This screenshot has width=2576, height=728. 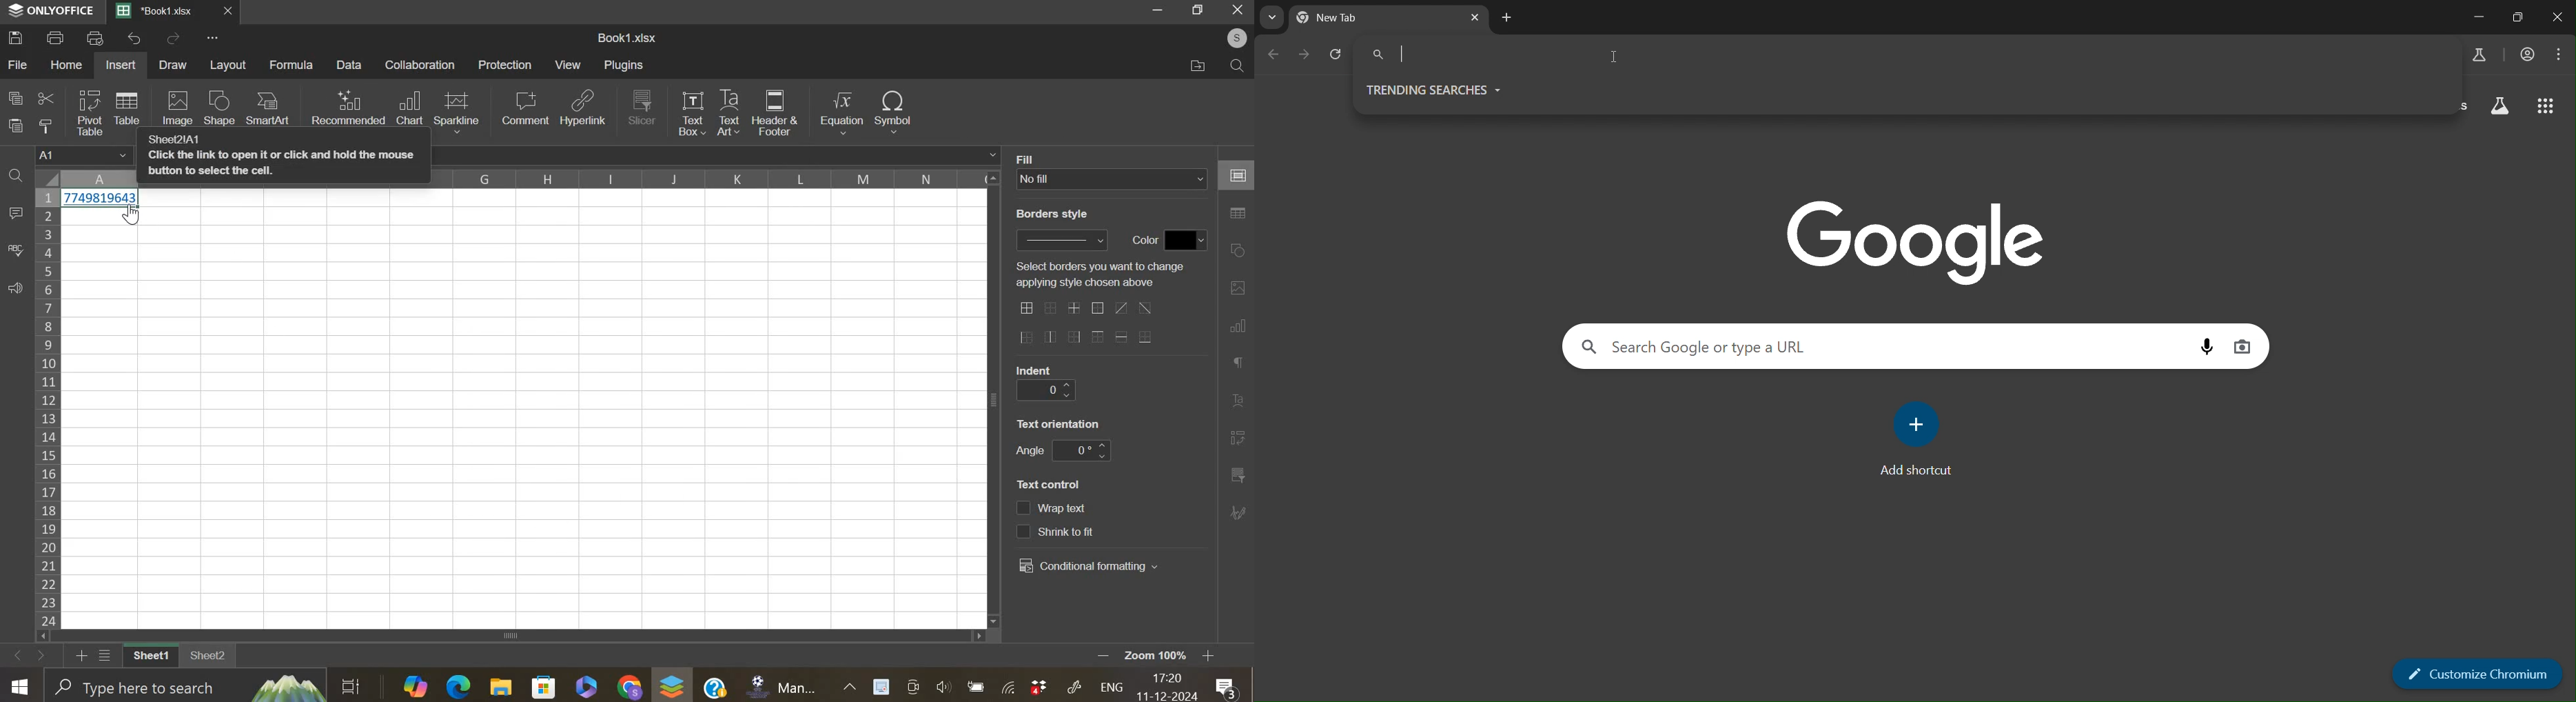 What do you see at coordinates (1234, 66) in the screenshot?
I see `find` at bounding box center [1234, 66].